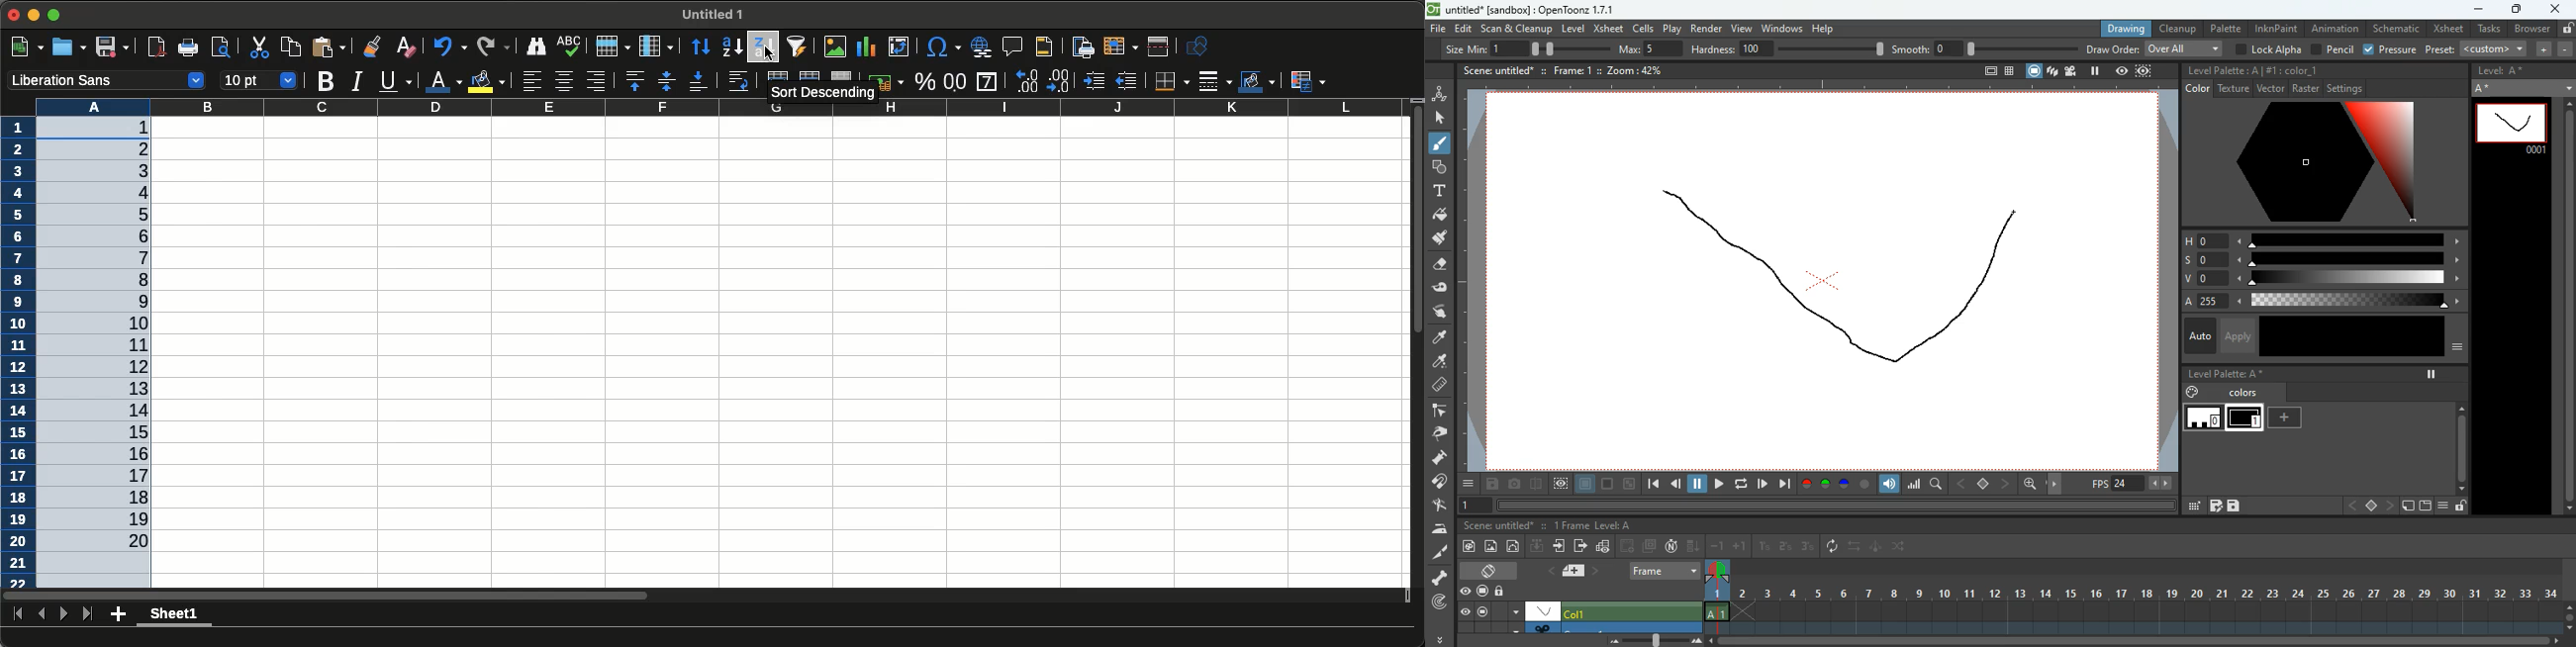 The height and width of the screenshot is (672, 2576). I want to click on General, so click(987, 81).